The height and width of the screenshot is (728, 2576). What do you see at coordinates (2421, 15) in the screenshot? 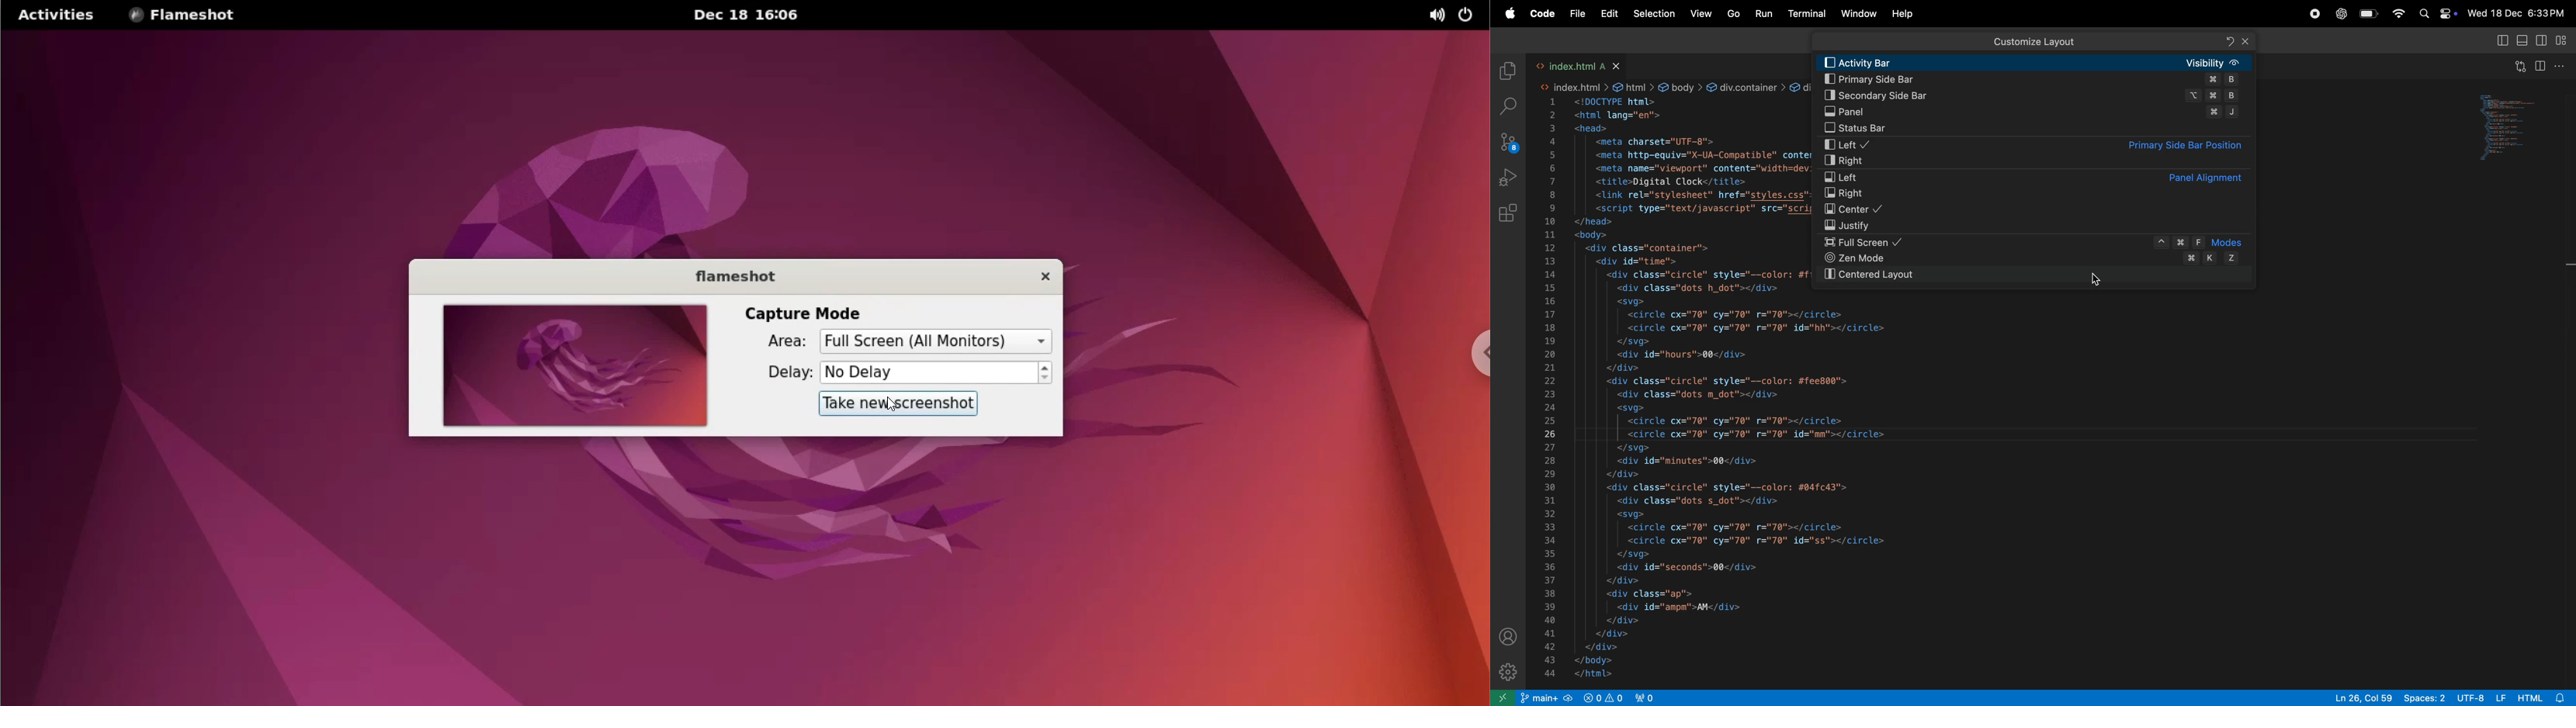
I see `Spotlight` at bounding box center [2421, 15].